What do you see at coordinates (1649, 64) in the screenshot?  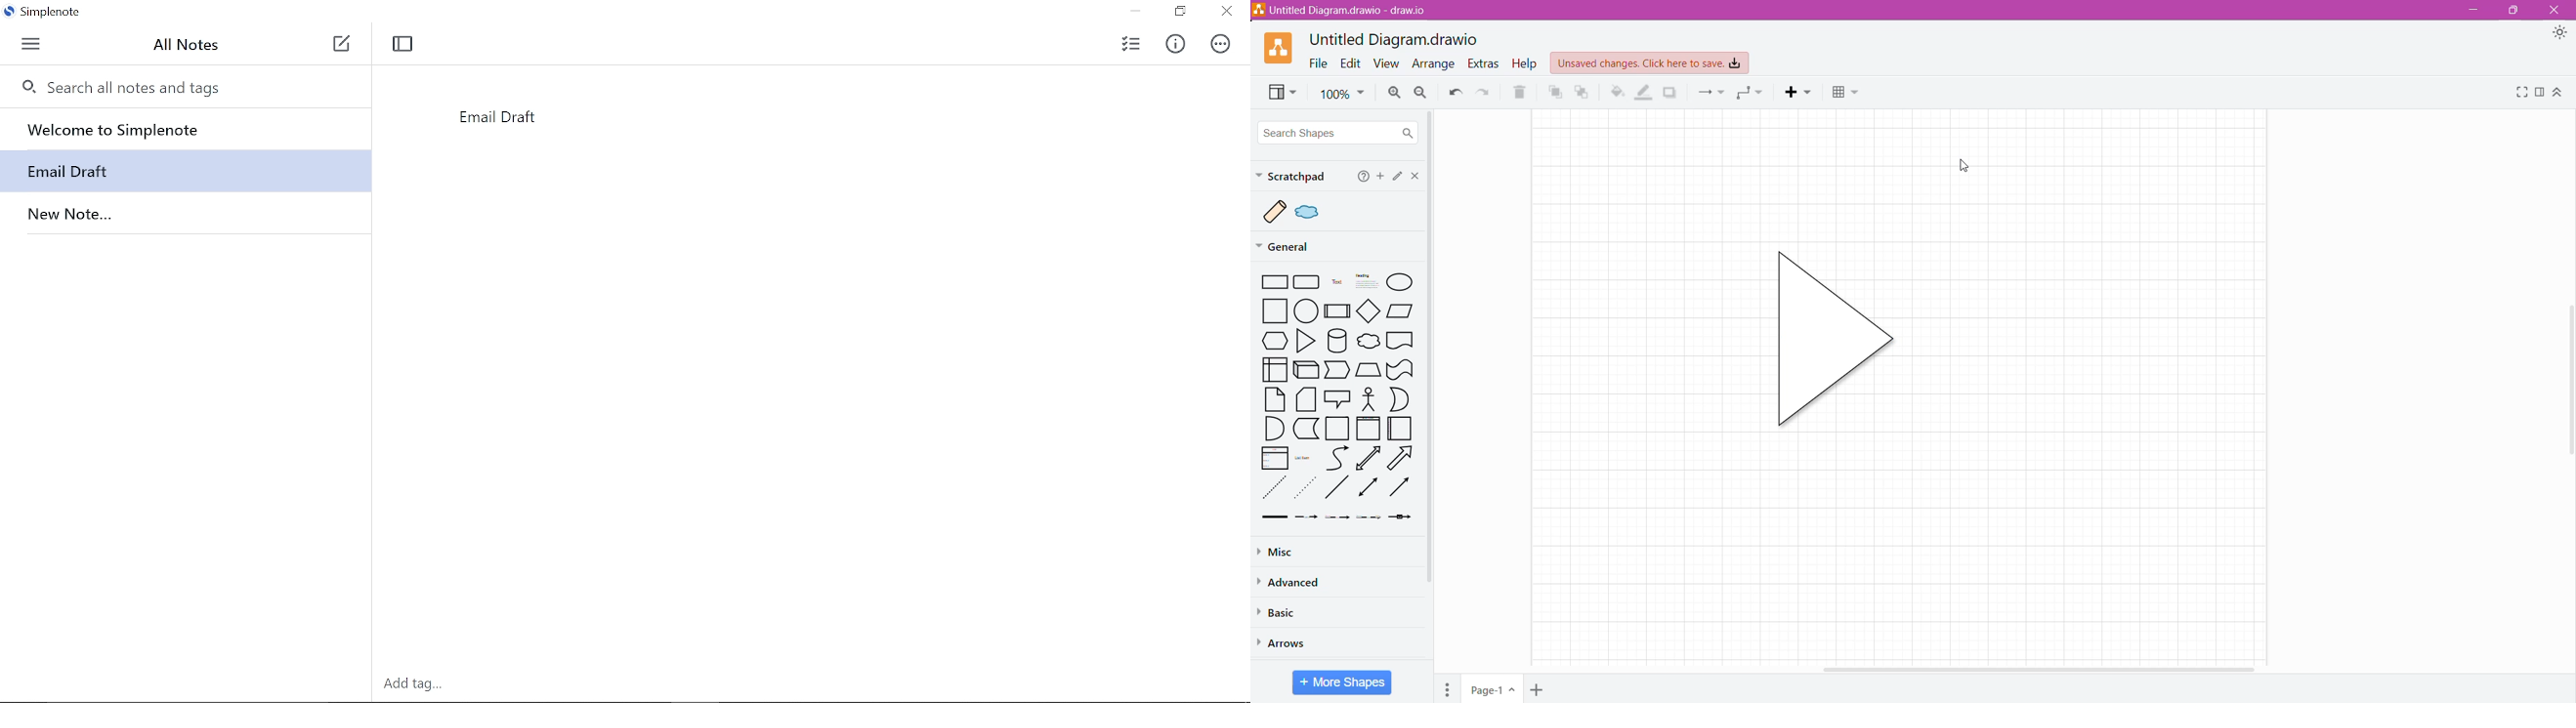 I see `Unsaved changes. Click here to save` at bounding box center [1649, 64].